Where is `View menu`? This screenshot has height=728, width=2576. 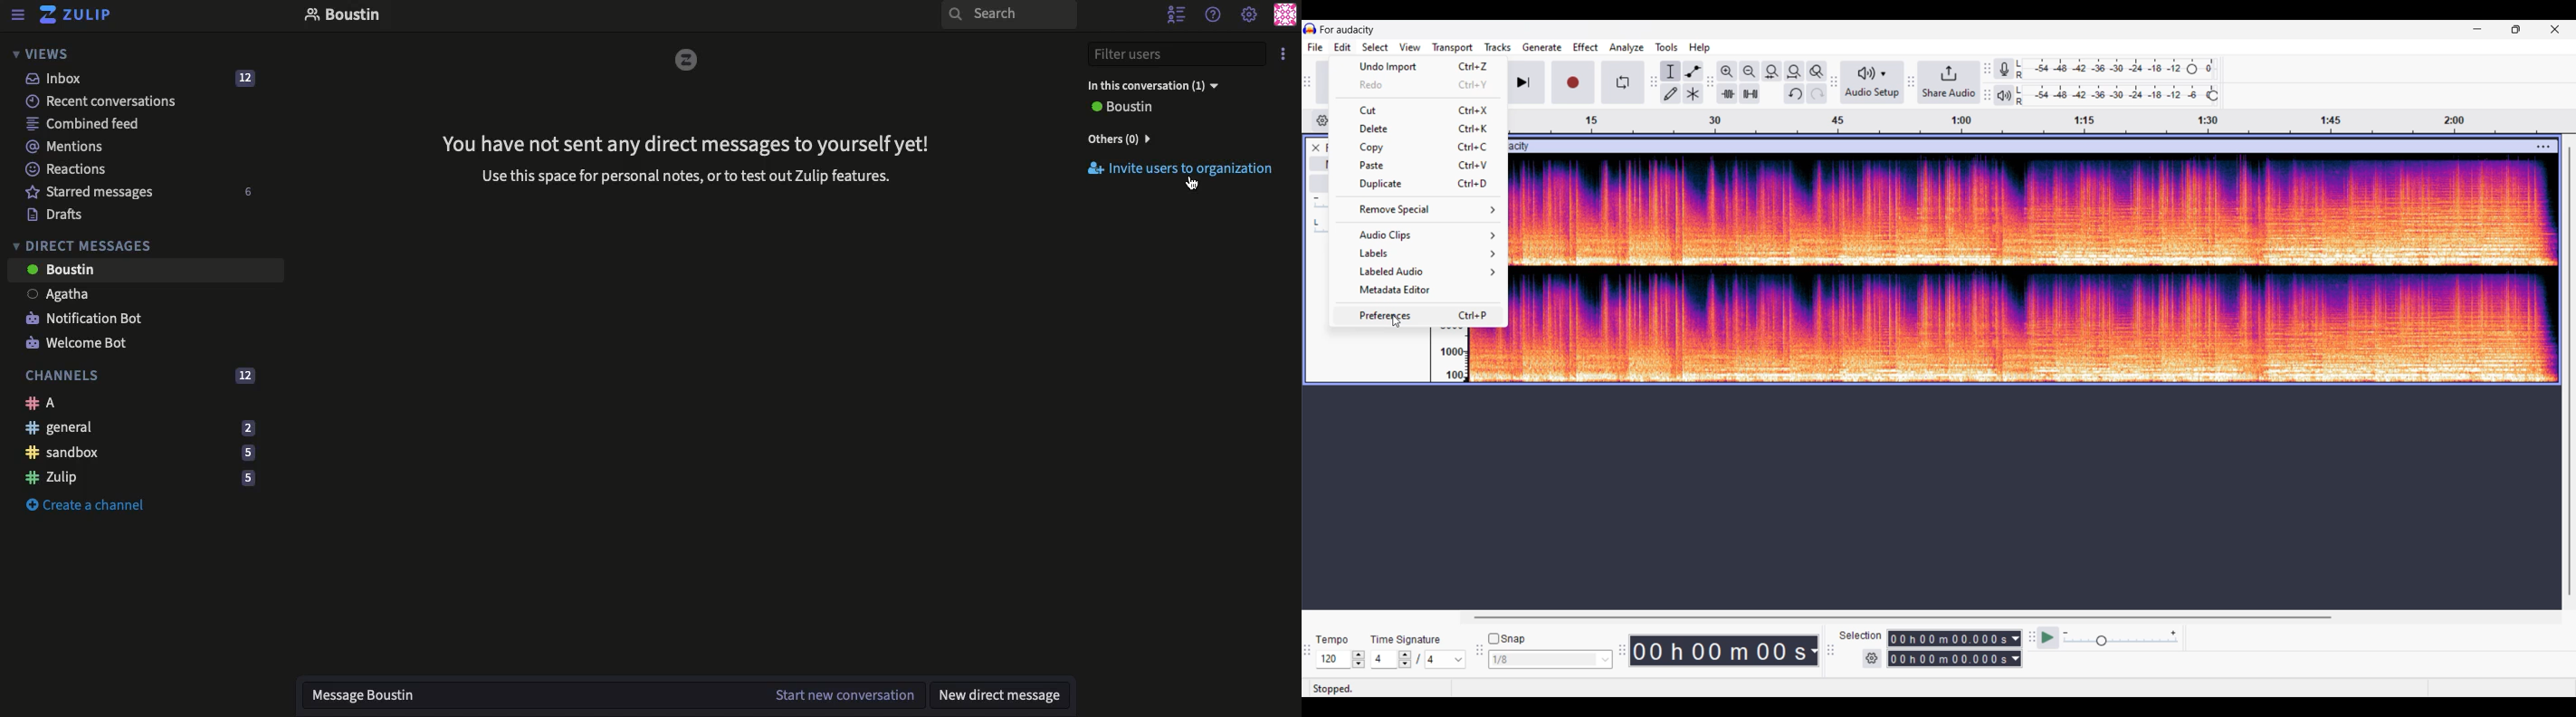 View menu is located at coordinates (1410, 47).